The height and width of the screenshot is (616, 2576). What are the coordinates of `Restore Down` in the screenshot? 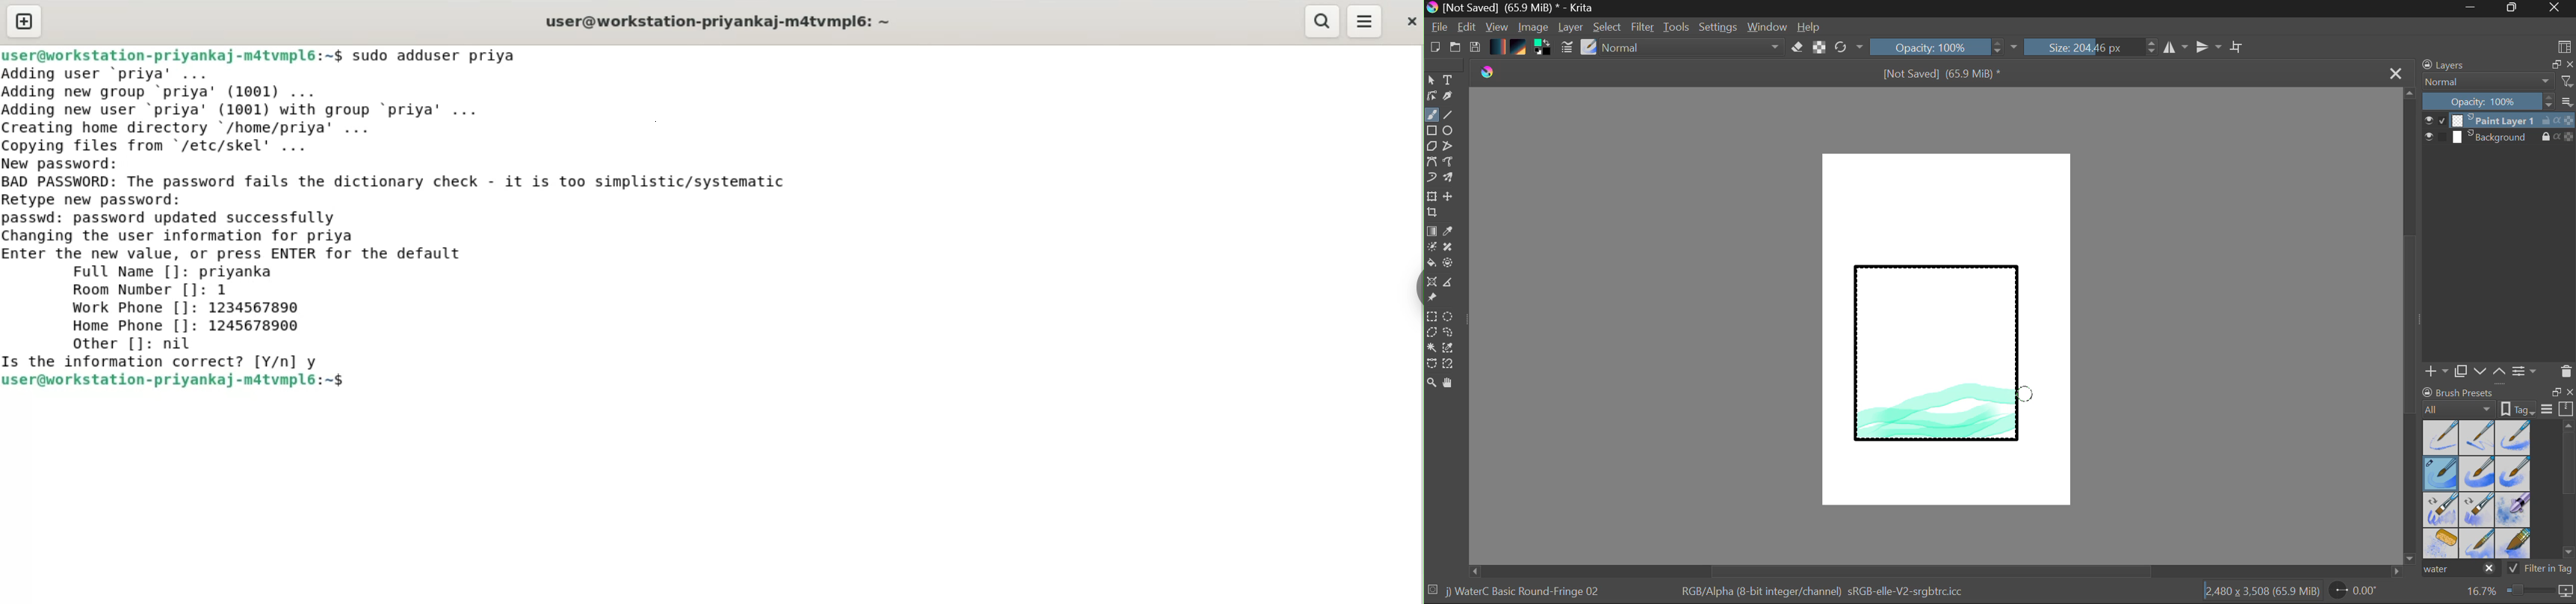 It's located at (2475, 8).